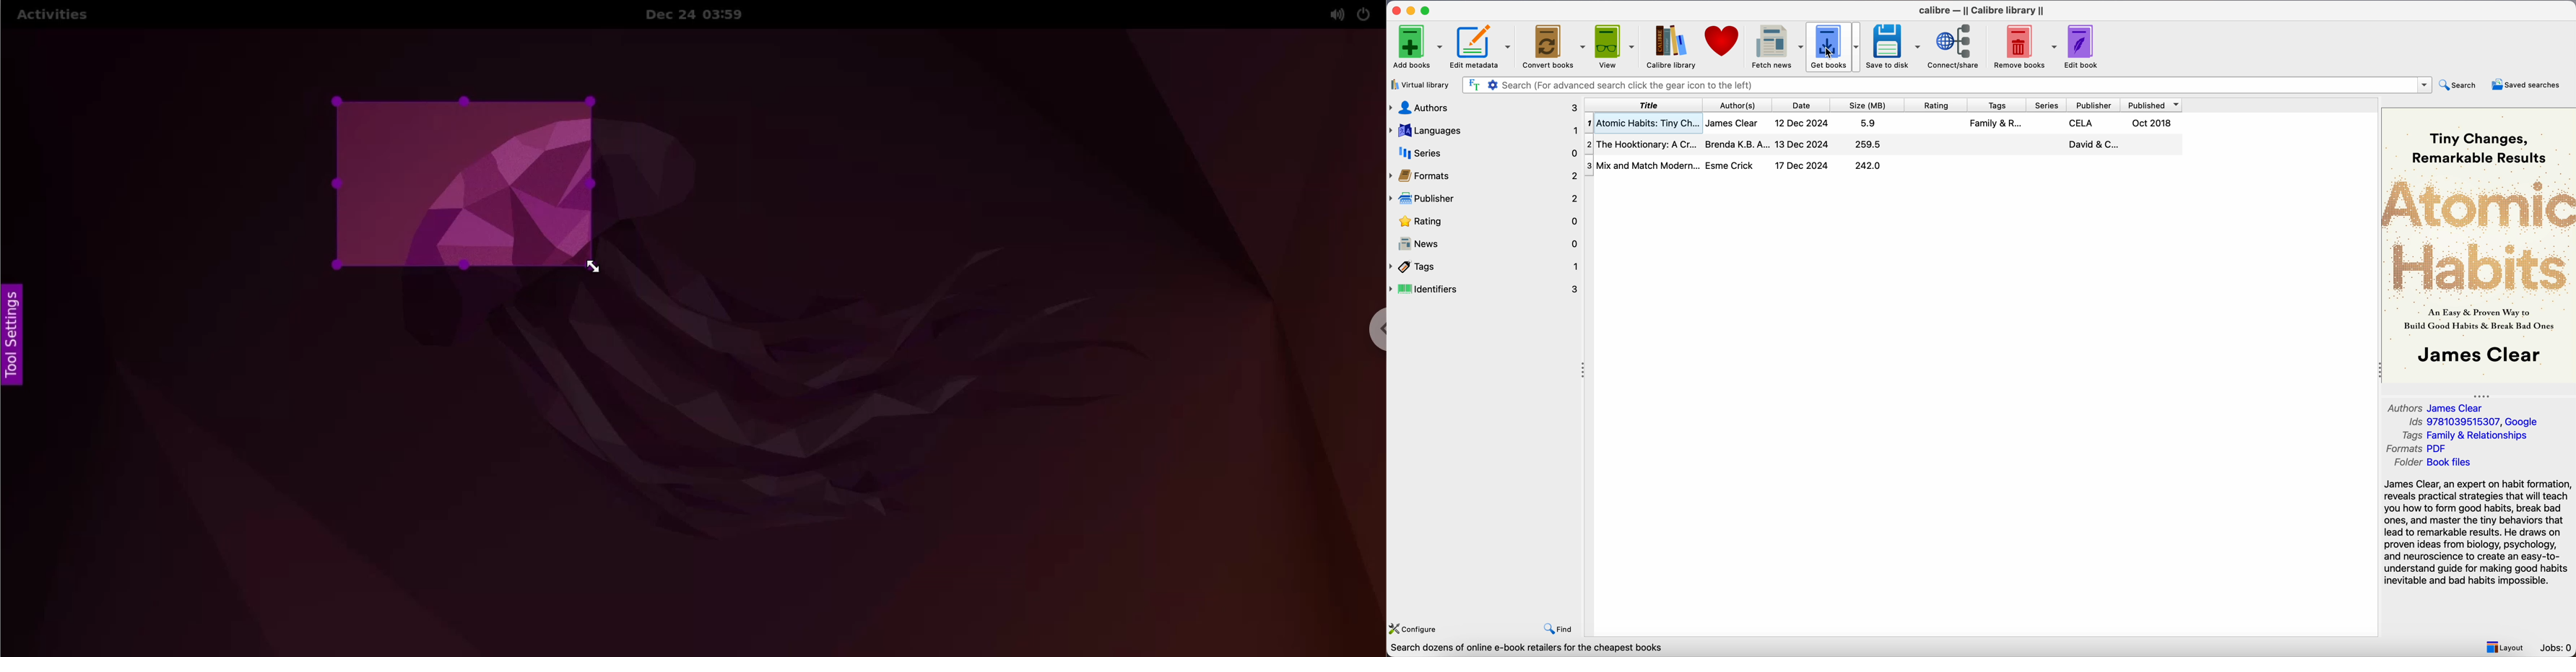 The image size is (2576, 672). What do you see at coordinates (2437, 407) in the screenshot?
I see `Authors James Clear` at bounding box center [2437, 407].